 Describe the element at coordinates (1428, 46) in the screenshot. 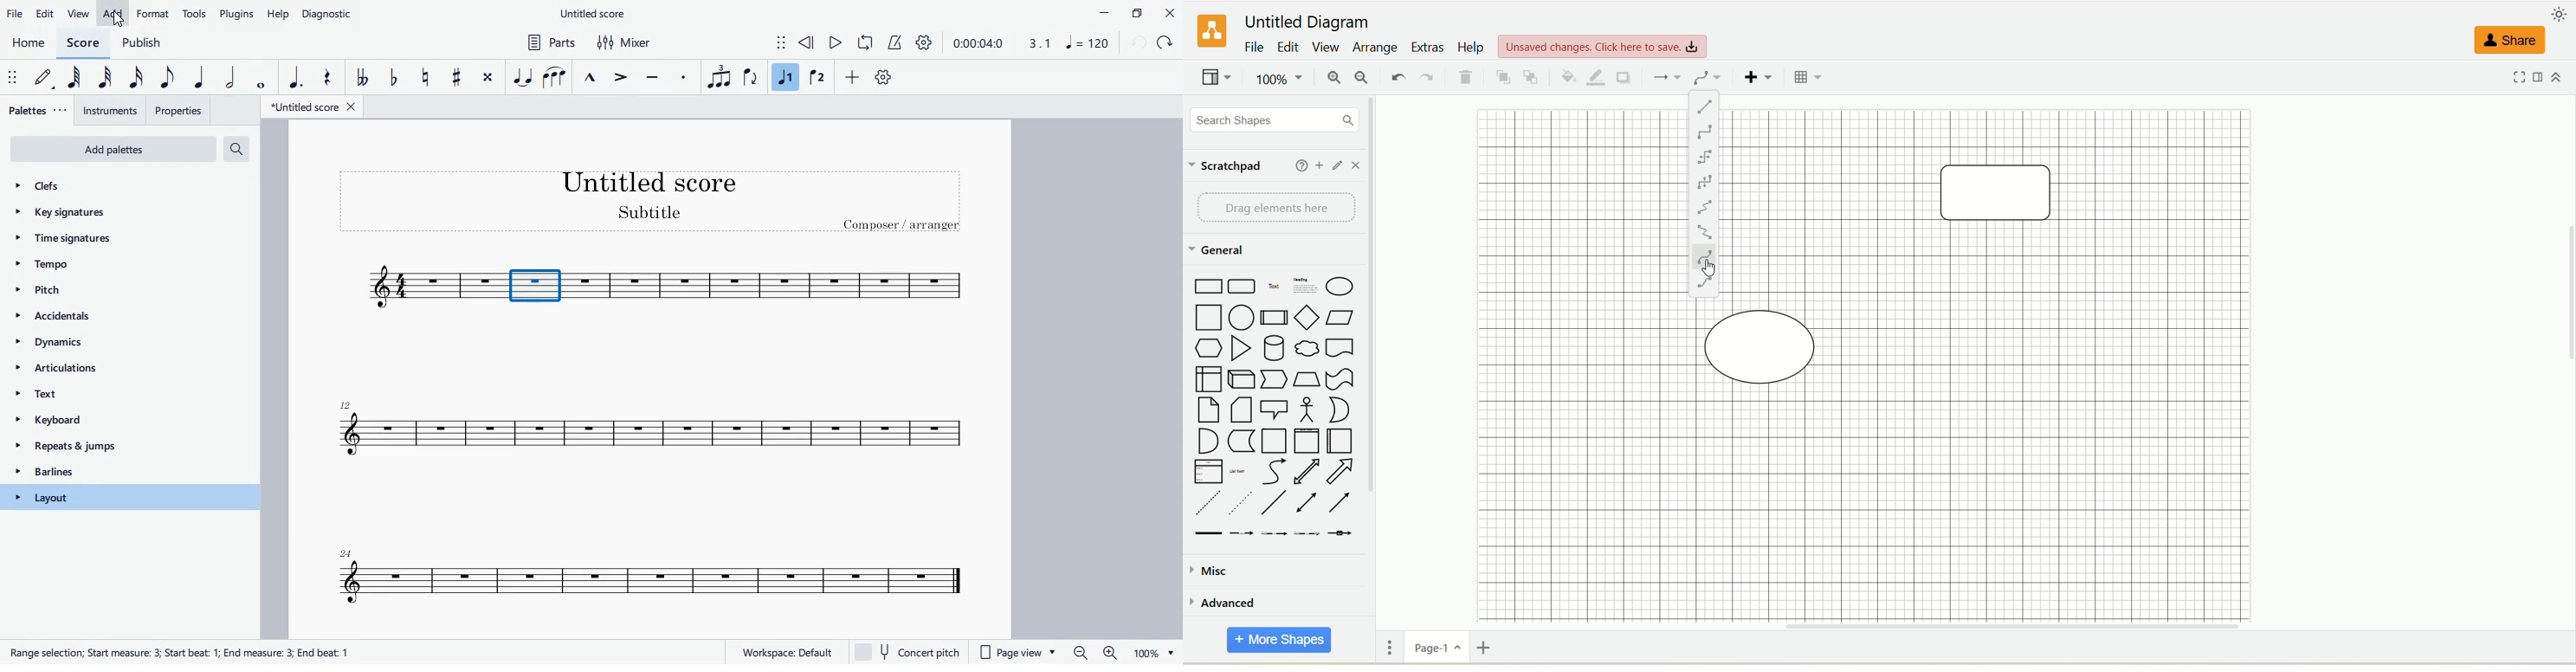

I see `extras` at that location.